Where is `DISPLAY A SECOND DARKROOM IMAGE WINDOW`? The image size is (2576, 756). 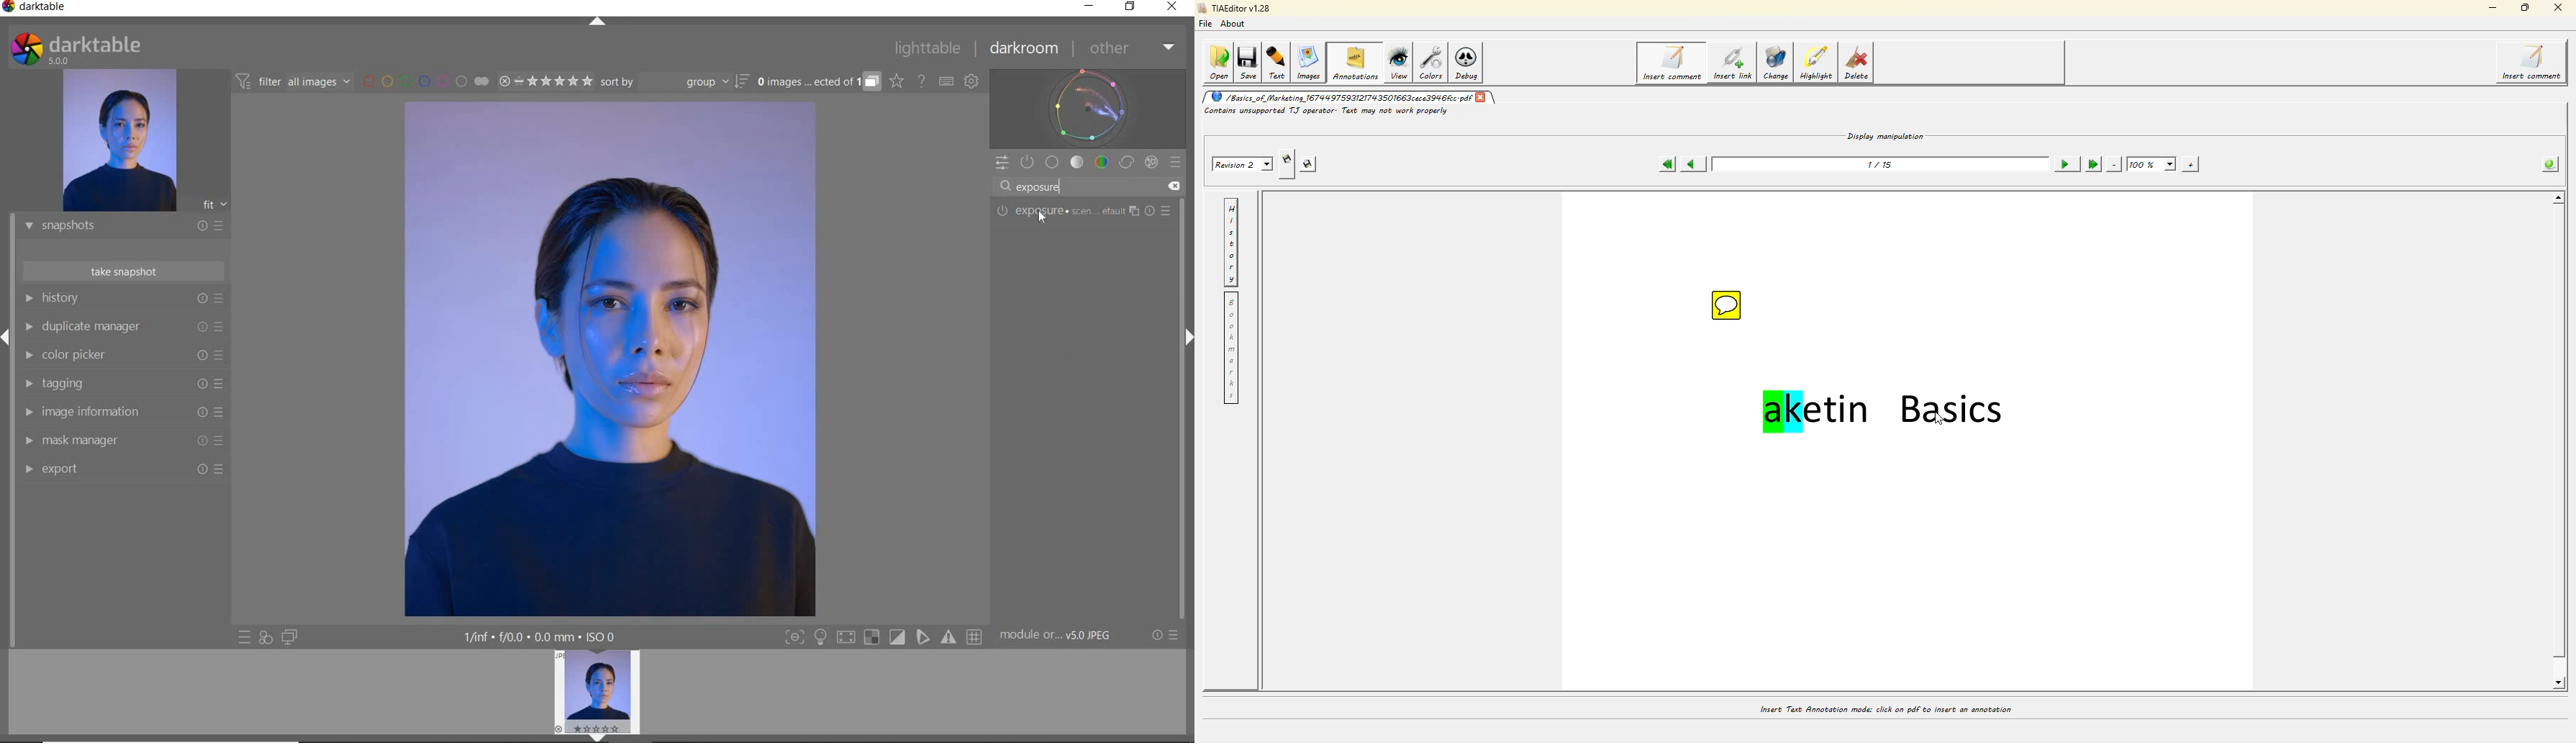
DISPLAY A SECOND DARKROOM IMAGE WINDOW is located at coordinates (289, 637).